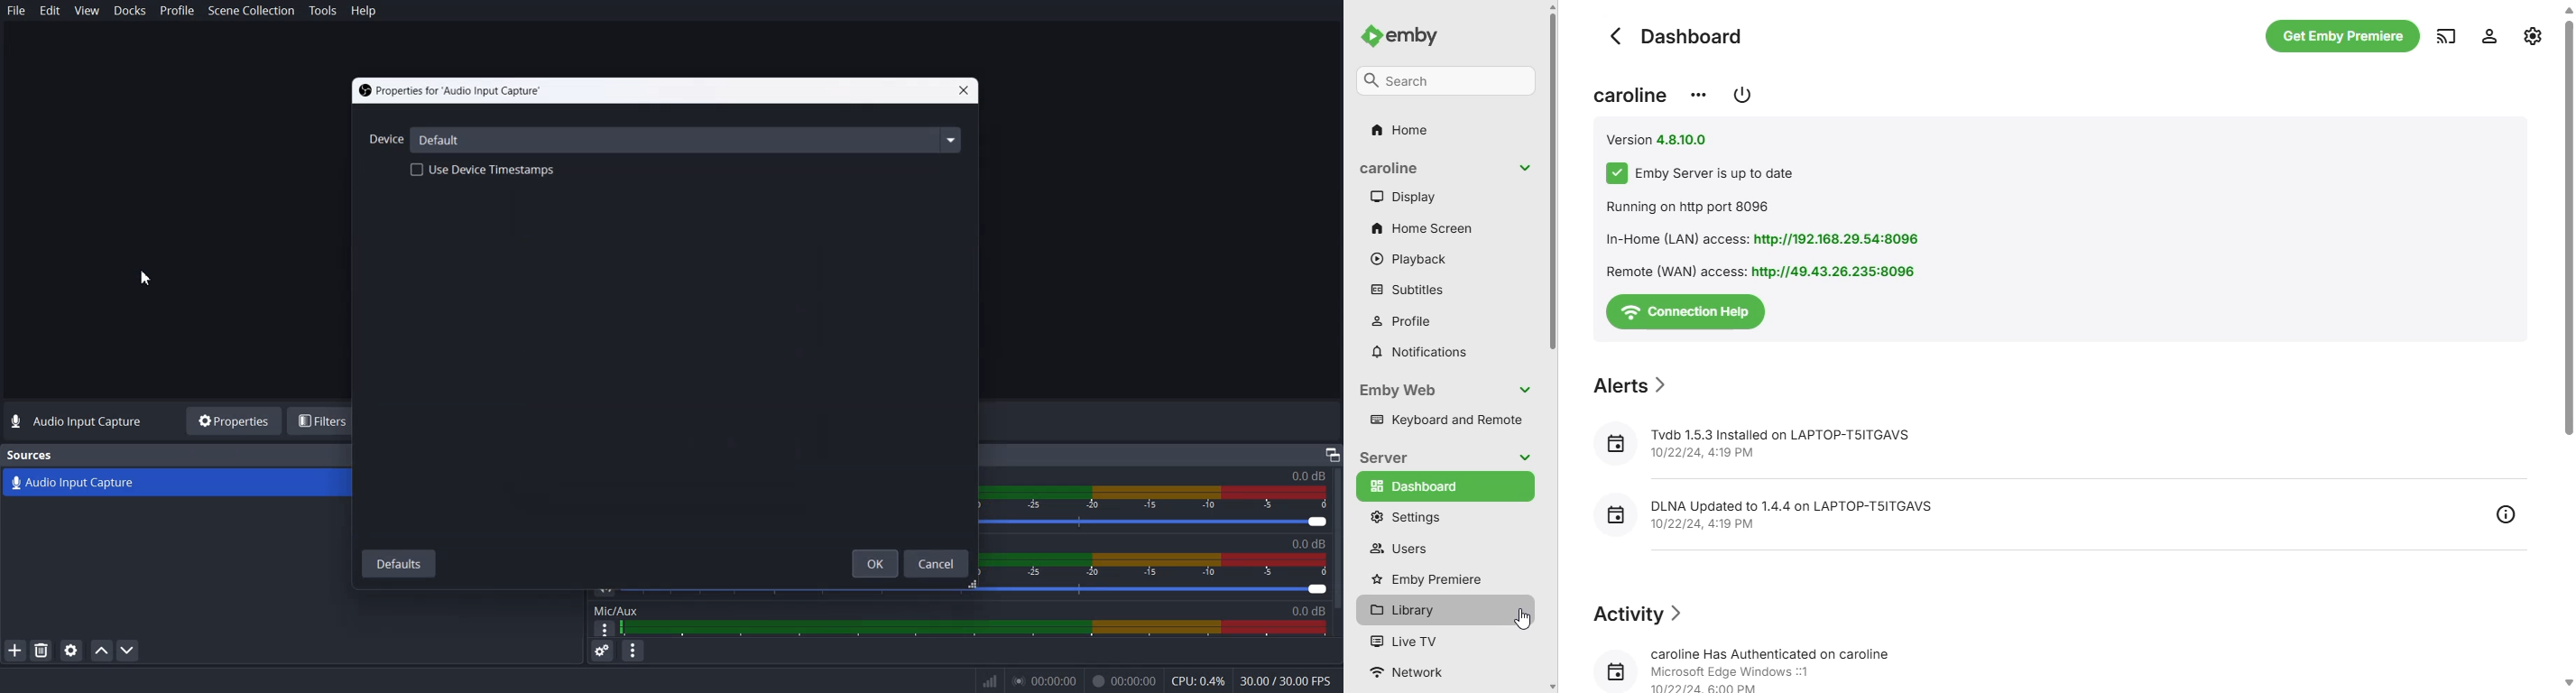 The height and width of the screenshot is (700, 2576). What do you see at coordinates (41, 650) in the screenshot?
I see `Remove Selected Source` at bounding box center [41, 650].